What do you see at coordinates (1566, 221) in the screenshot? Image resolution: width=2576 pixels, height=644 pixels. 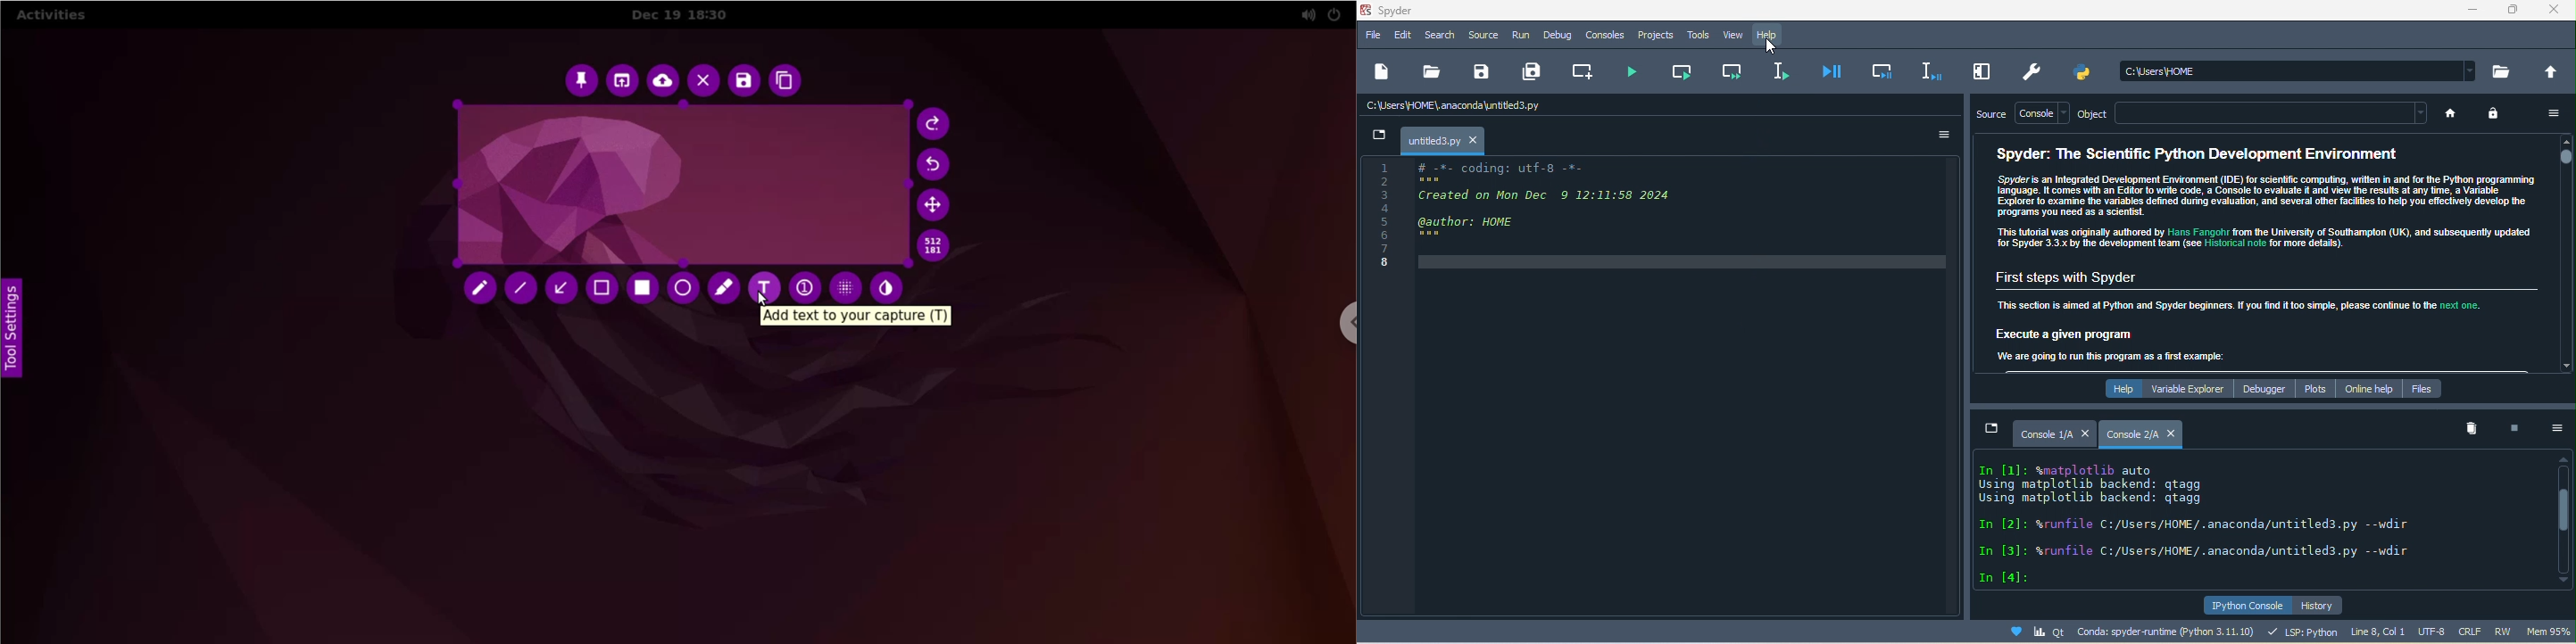 I see `gp GEROE TEED SS

5 Created on Mon Dec © 12:11:58 2624

H author: HOME

;
Ch` at bounding box center [1566, 221].